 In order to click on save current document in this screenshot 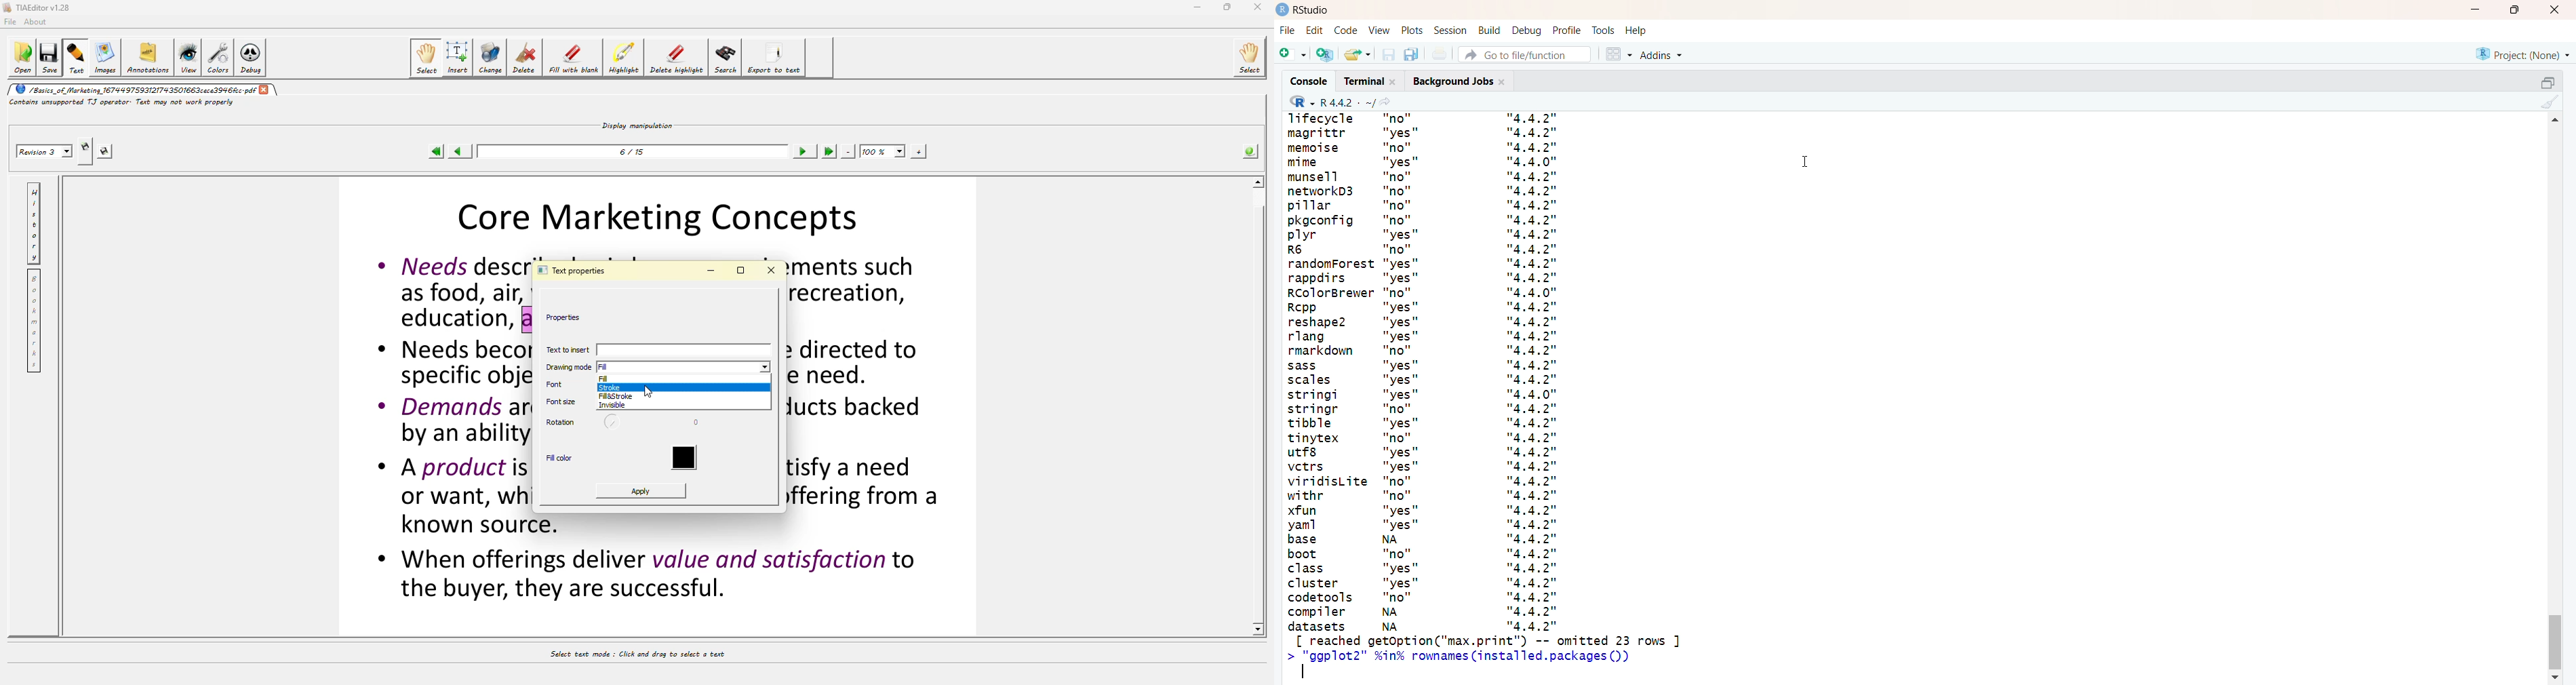, I will do `click(1389, 56)`.